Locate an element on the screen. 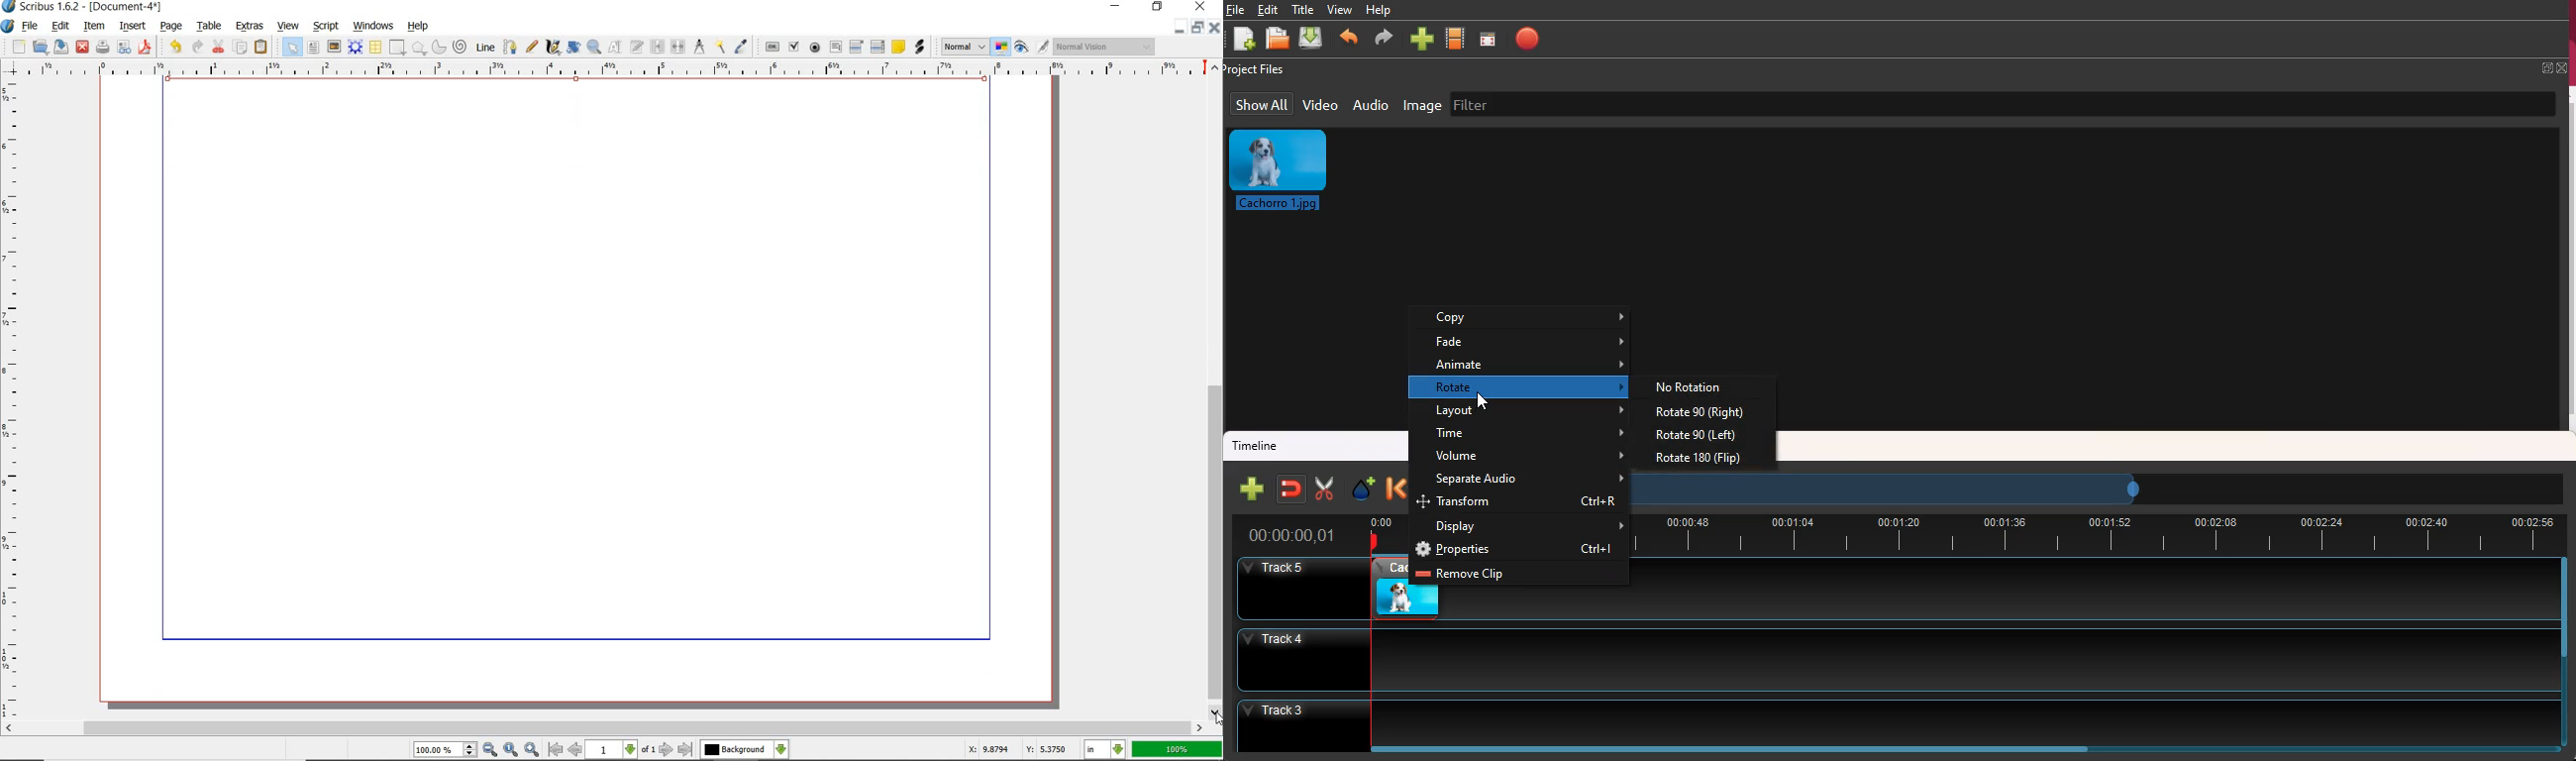 This screenshot has height=784, width=2576. Normal Vision is located at coordinates (1104, 46).